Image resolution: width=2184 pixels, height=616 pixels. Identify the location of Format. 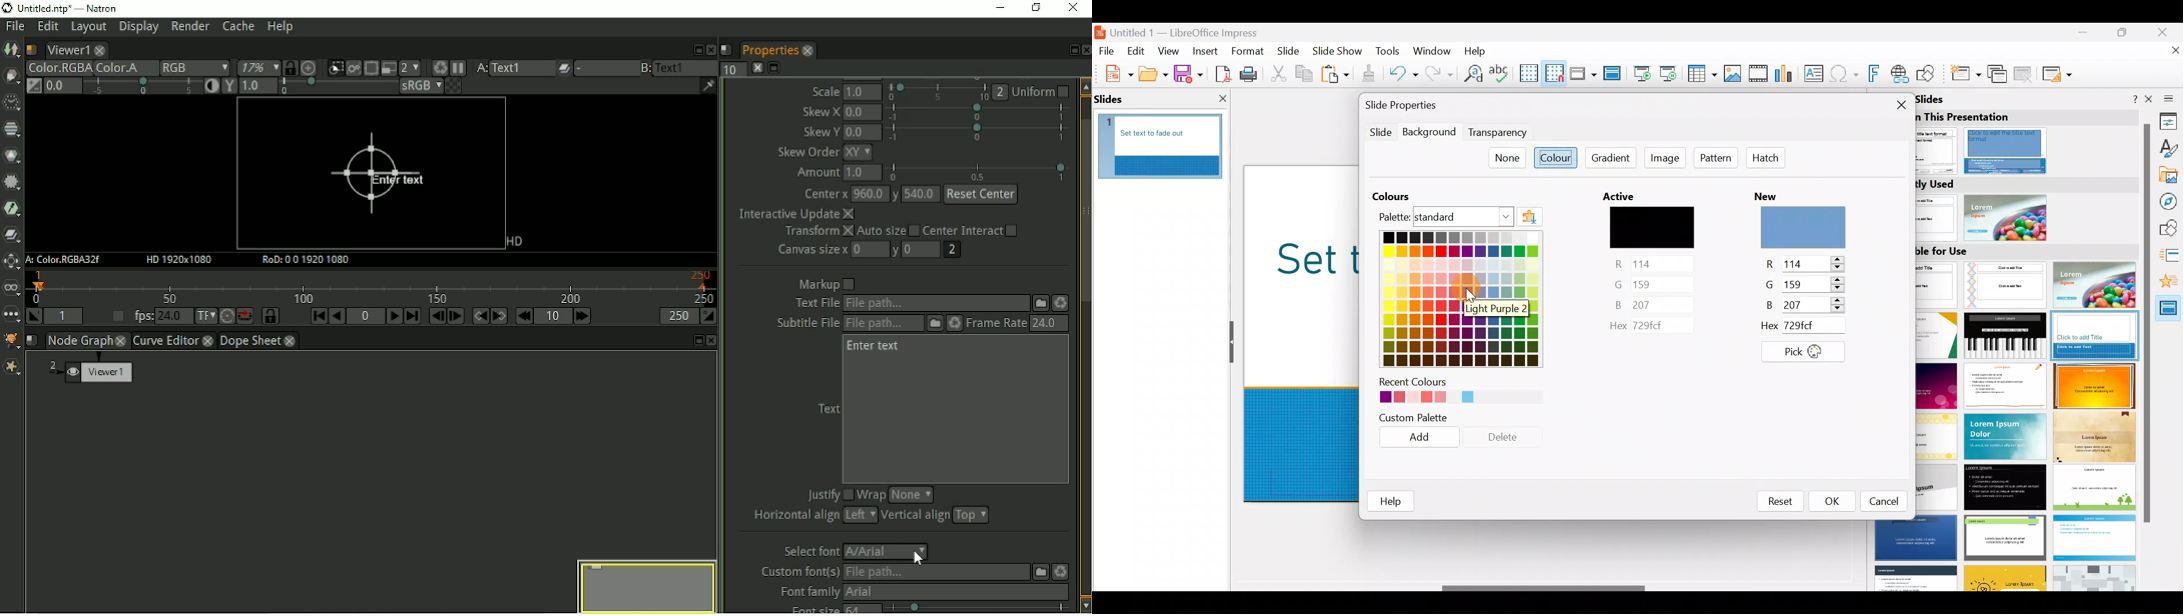
(1247, 51).